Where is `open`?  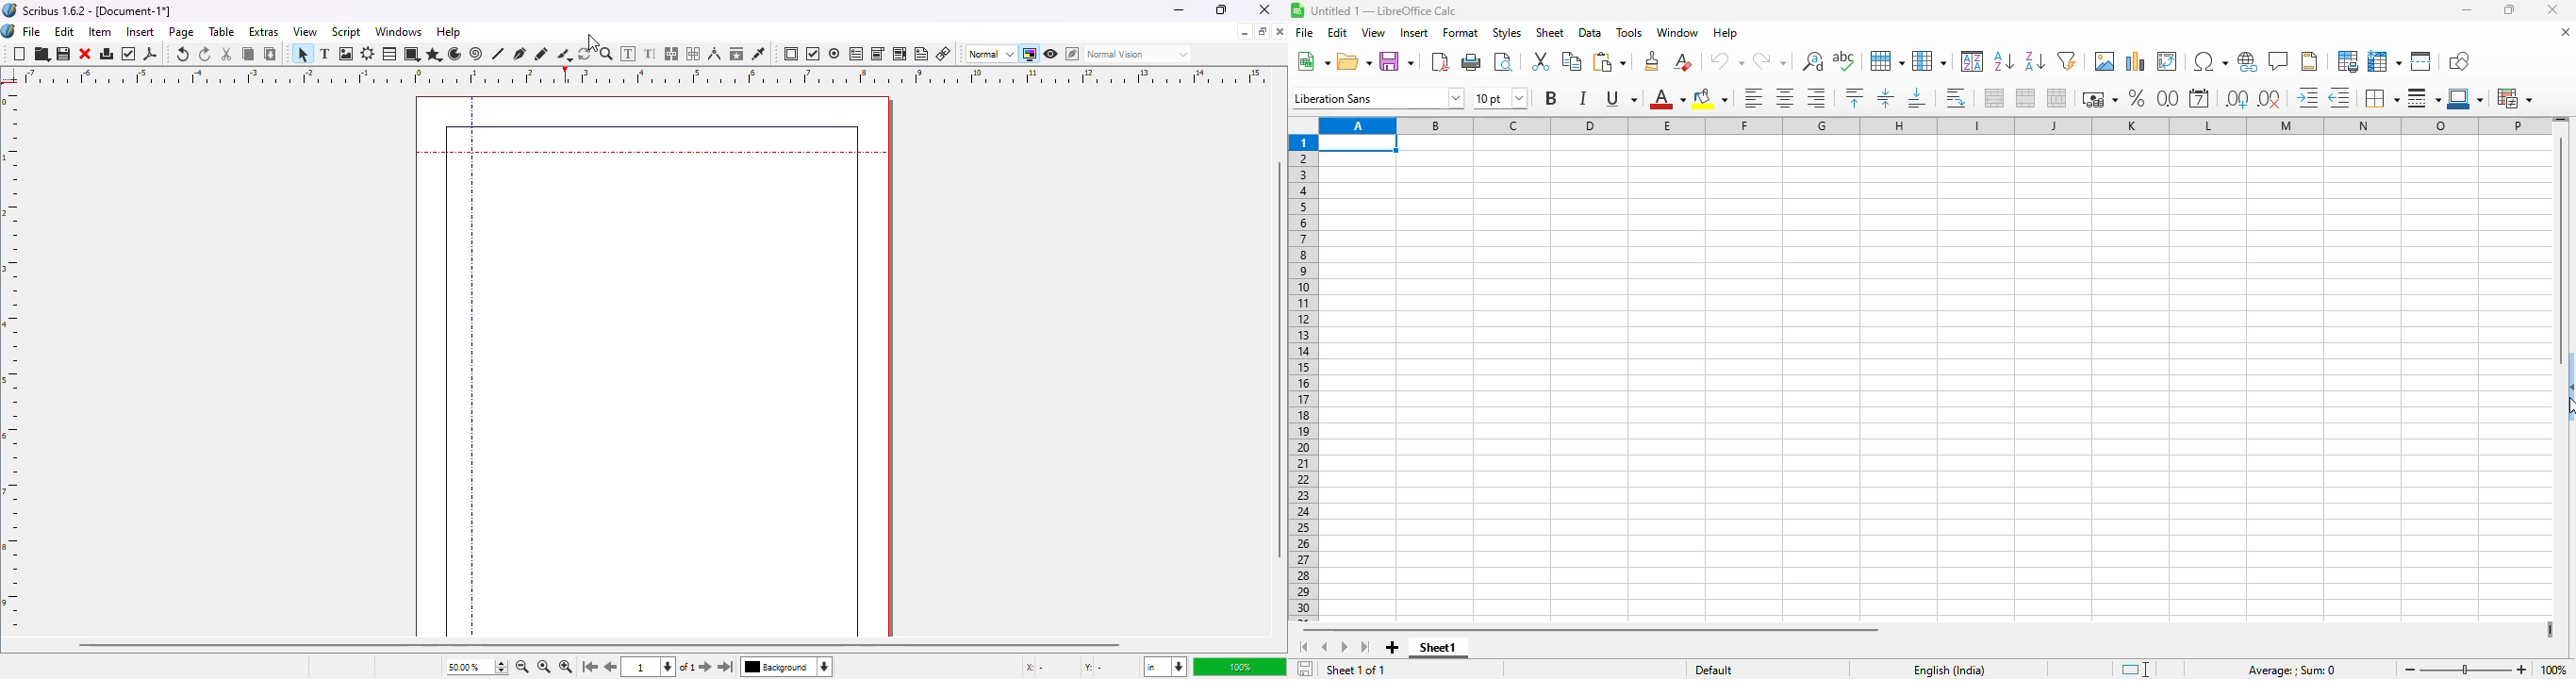 open is located at coordinates (1354, 61).